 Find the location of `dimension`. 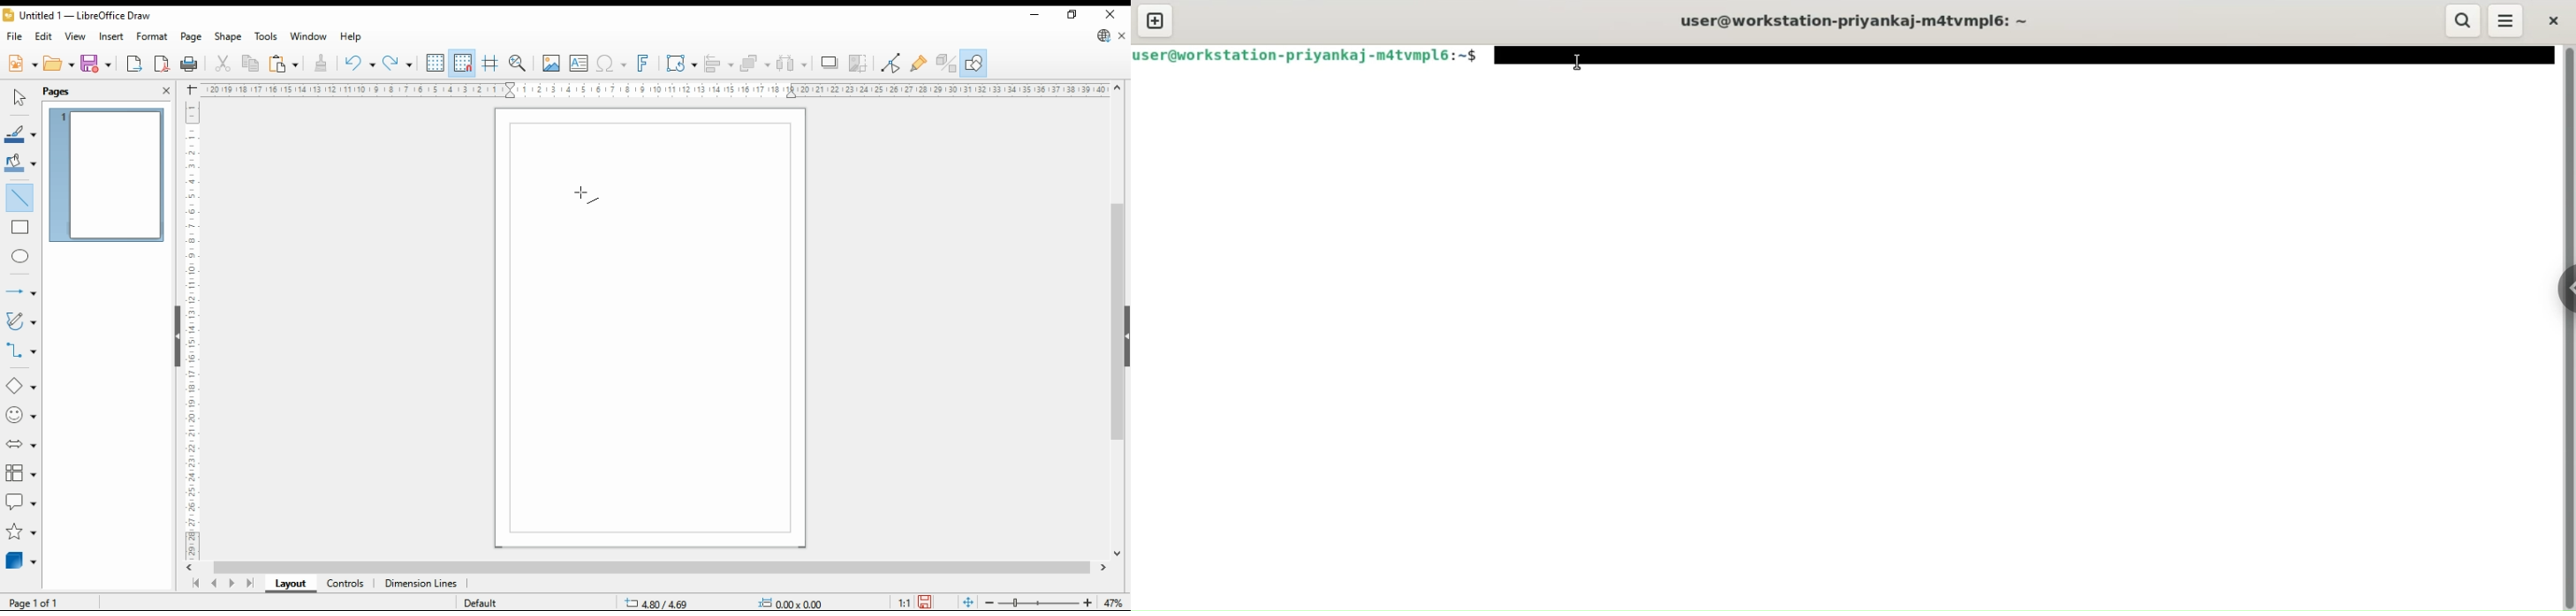

dimension is located at coordinates (421, 585).